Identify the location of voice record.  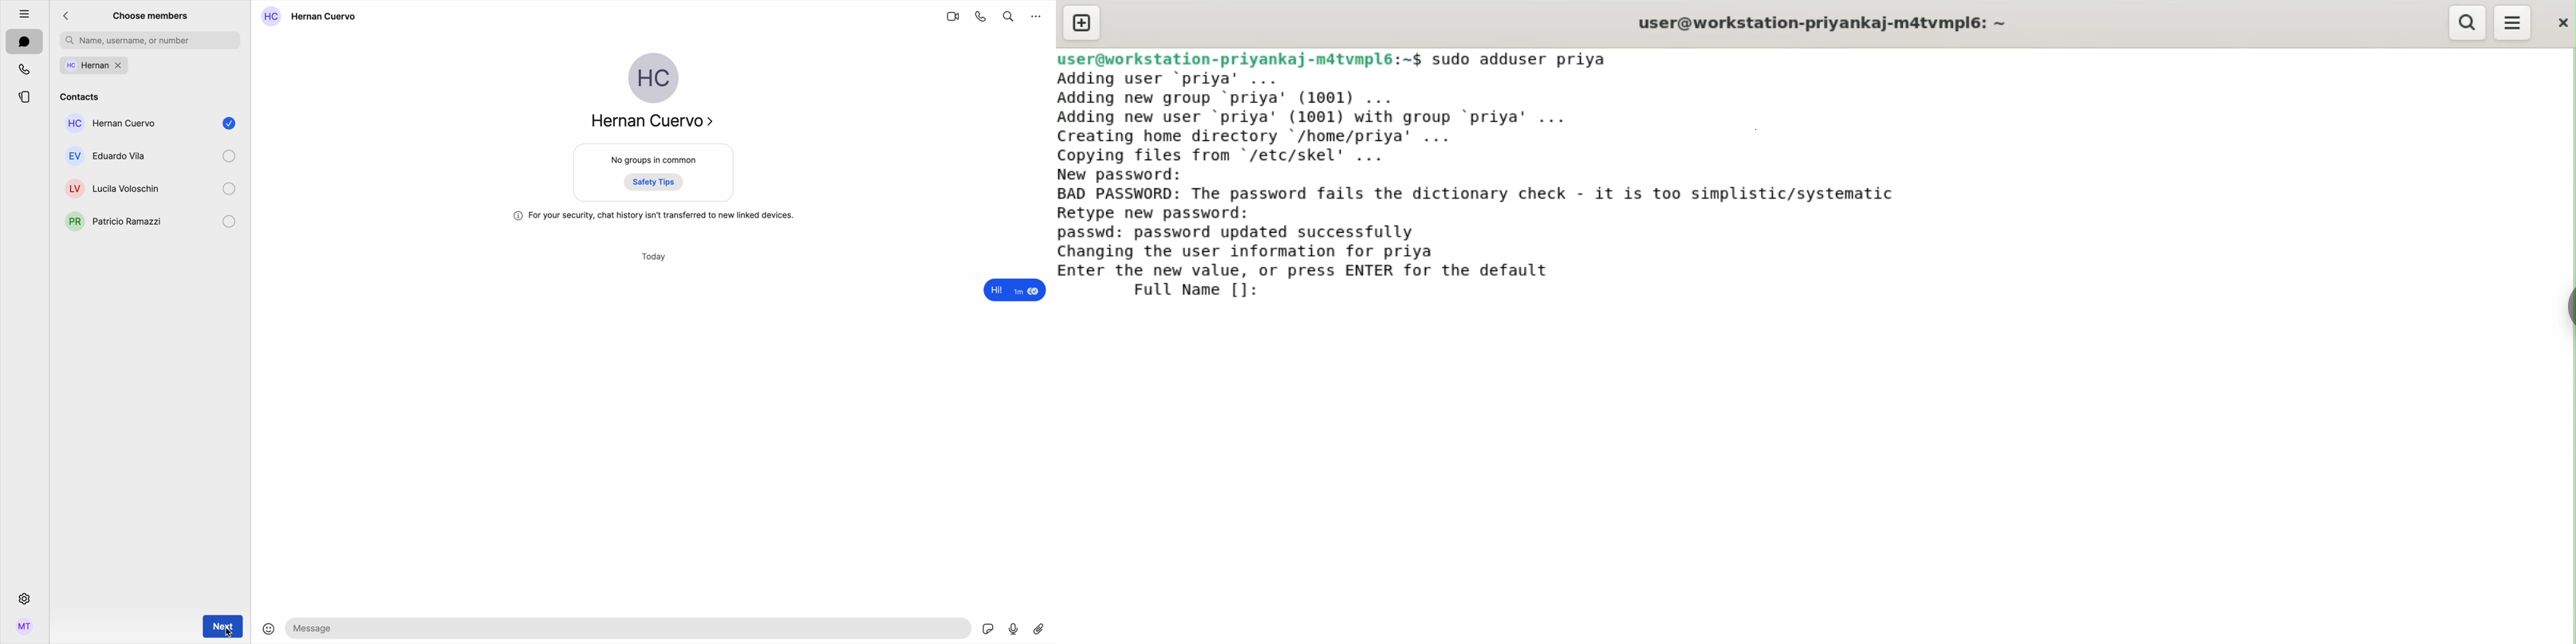
(1014, 628).